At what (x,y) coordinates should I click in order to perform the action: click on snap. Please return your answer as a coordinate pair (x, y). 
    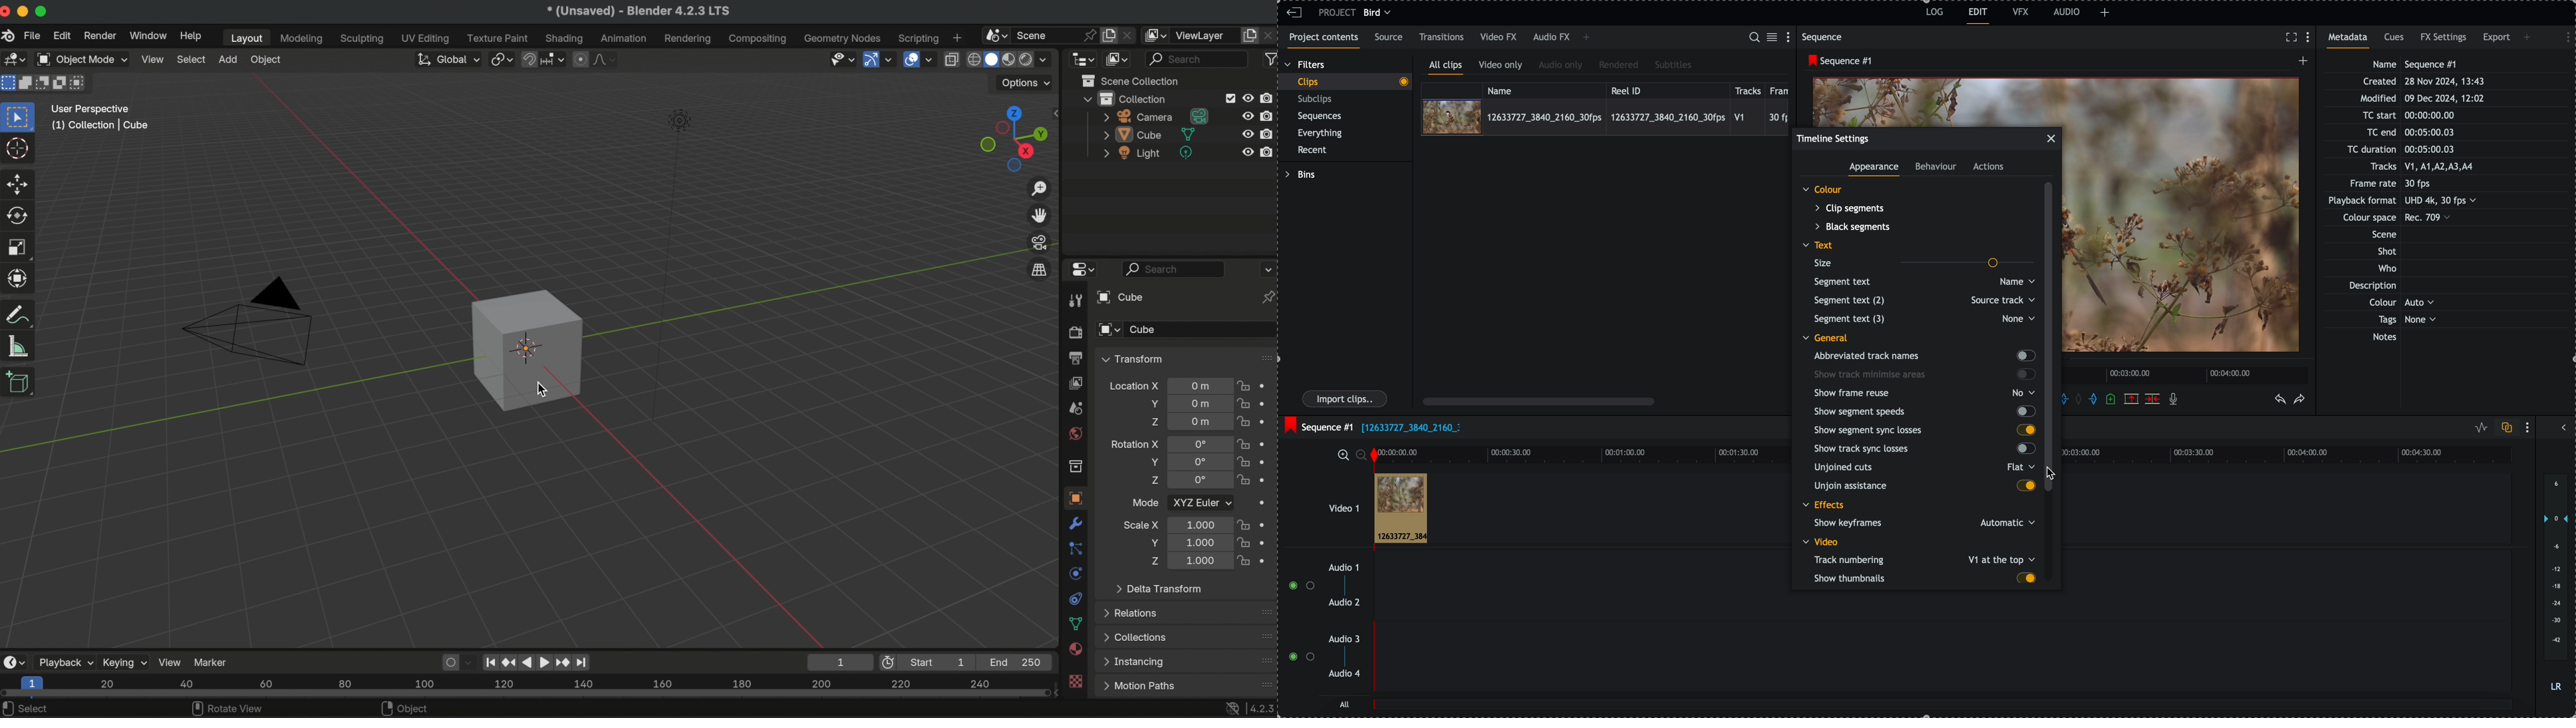
    Looking at the image, I should click on (530, 58).